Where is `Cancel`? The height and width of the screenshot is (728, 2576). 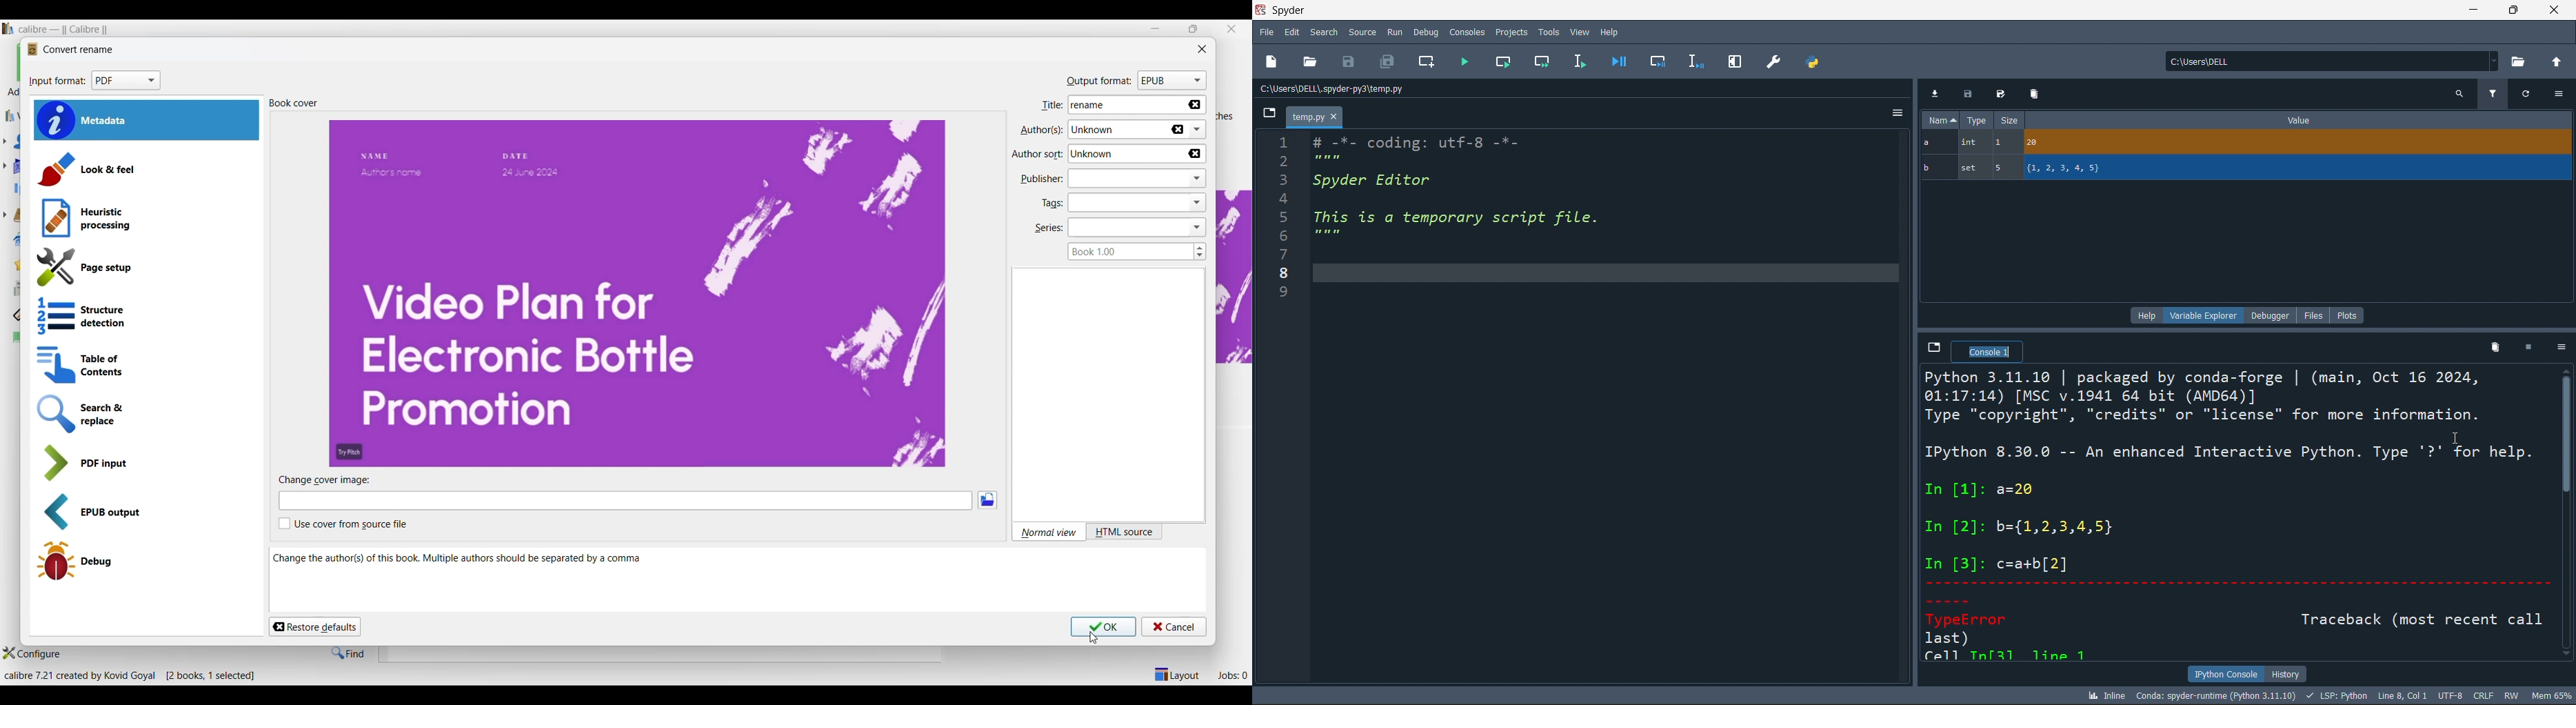 Cancel is located at coordinates (1175, 627).